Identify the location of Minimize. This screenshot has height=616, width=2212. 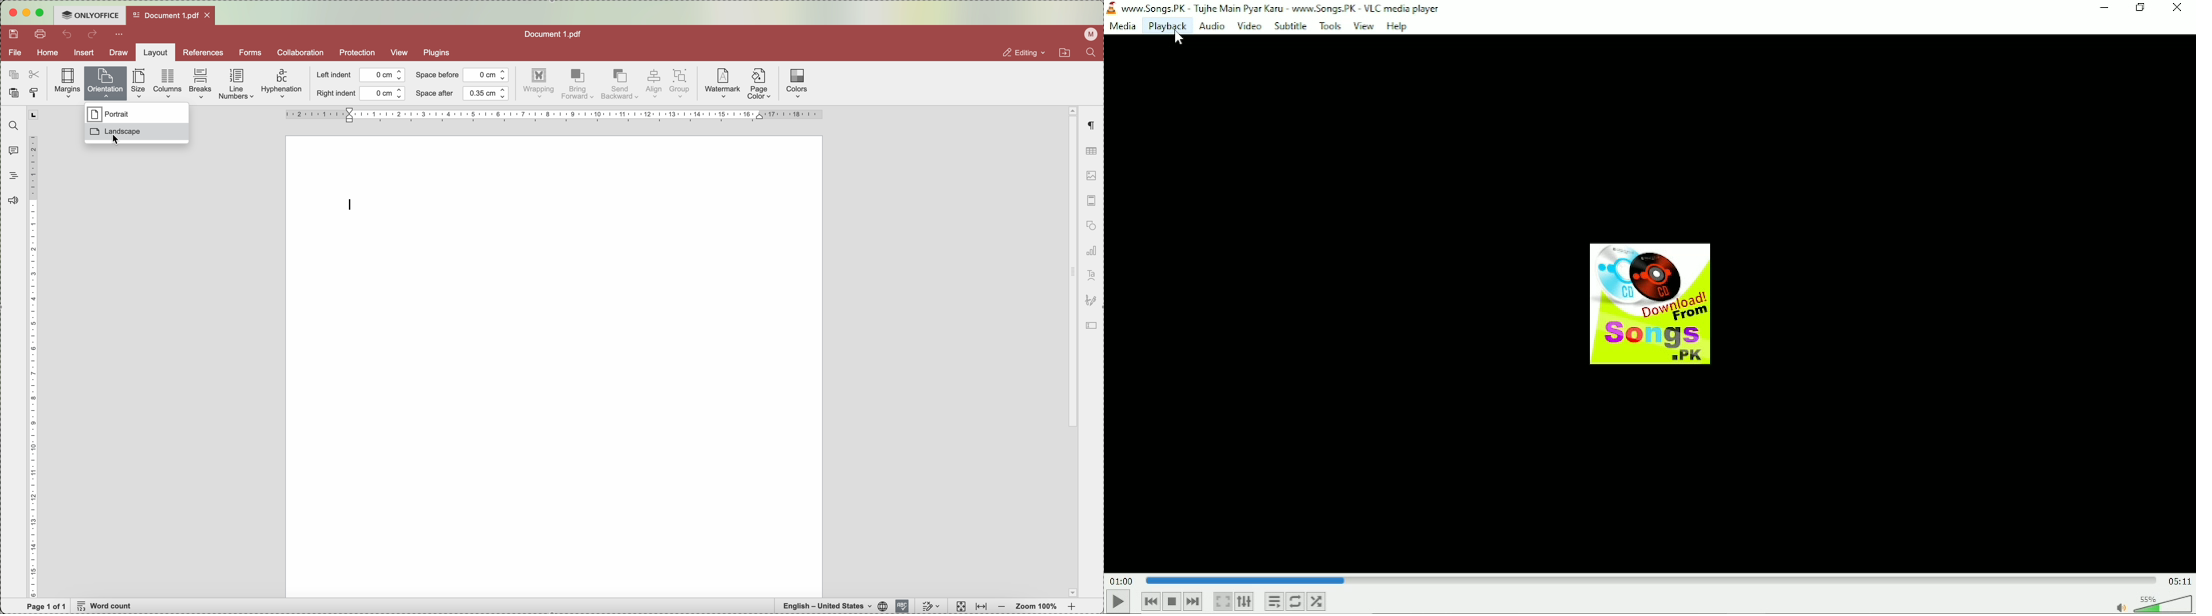
(2106, 8).